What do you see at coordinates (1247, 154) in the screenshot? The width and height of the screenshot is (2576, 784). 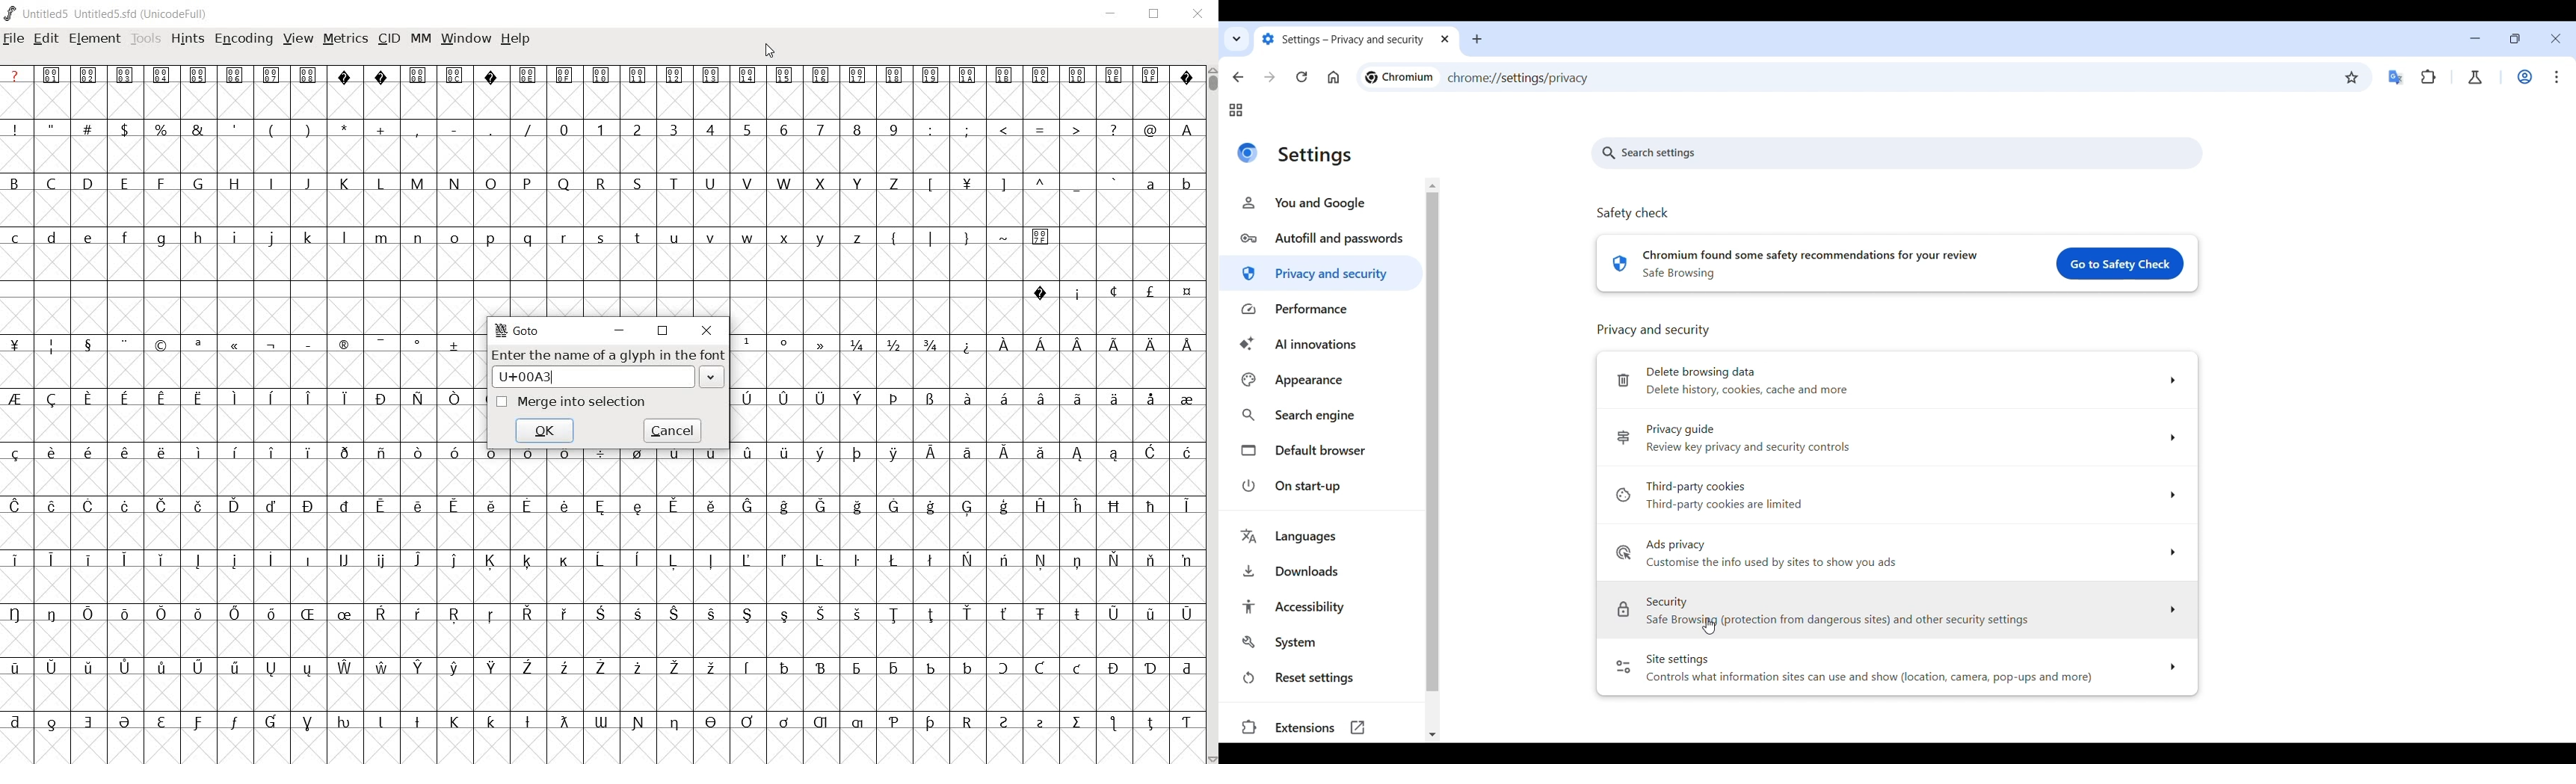 I see `Logo of current site` at bounding box center [1247, 154].